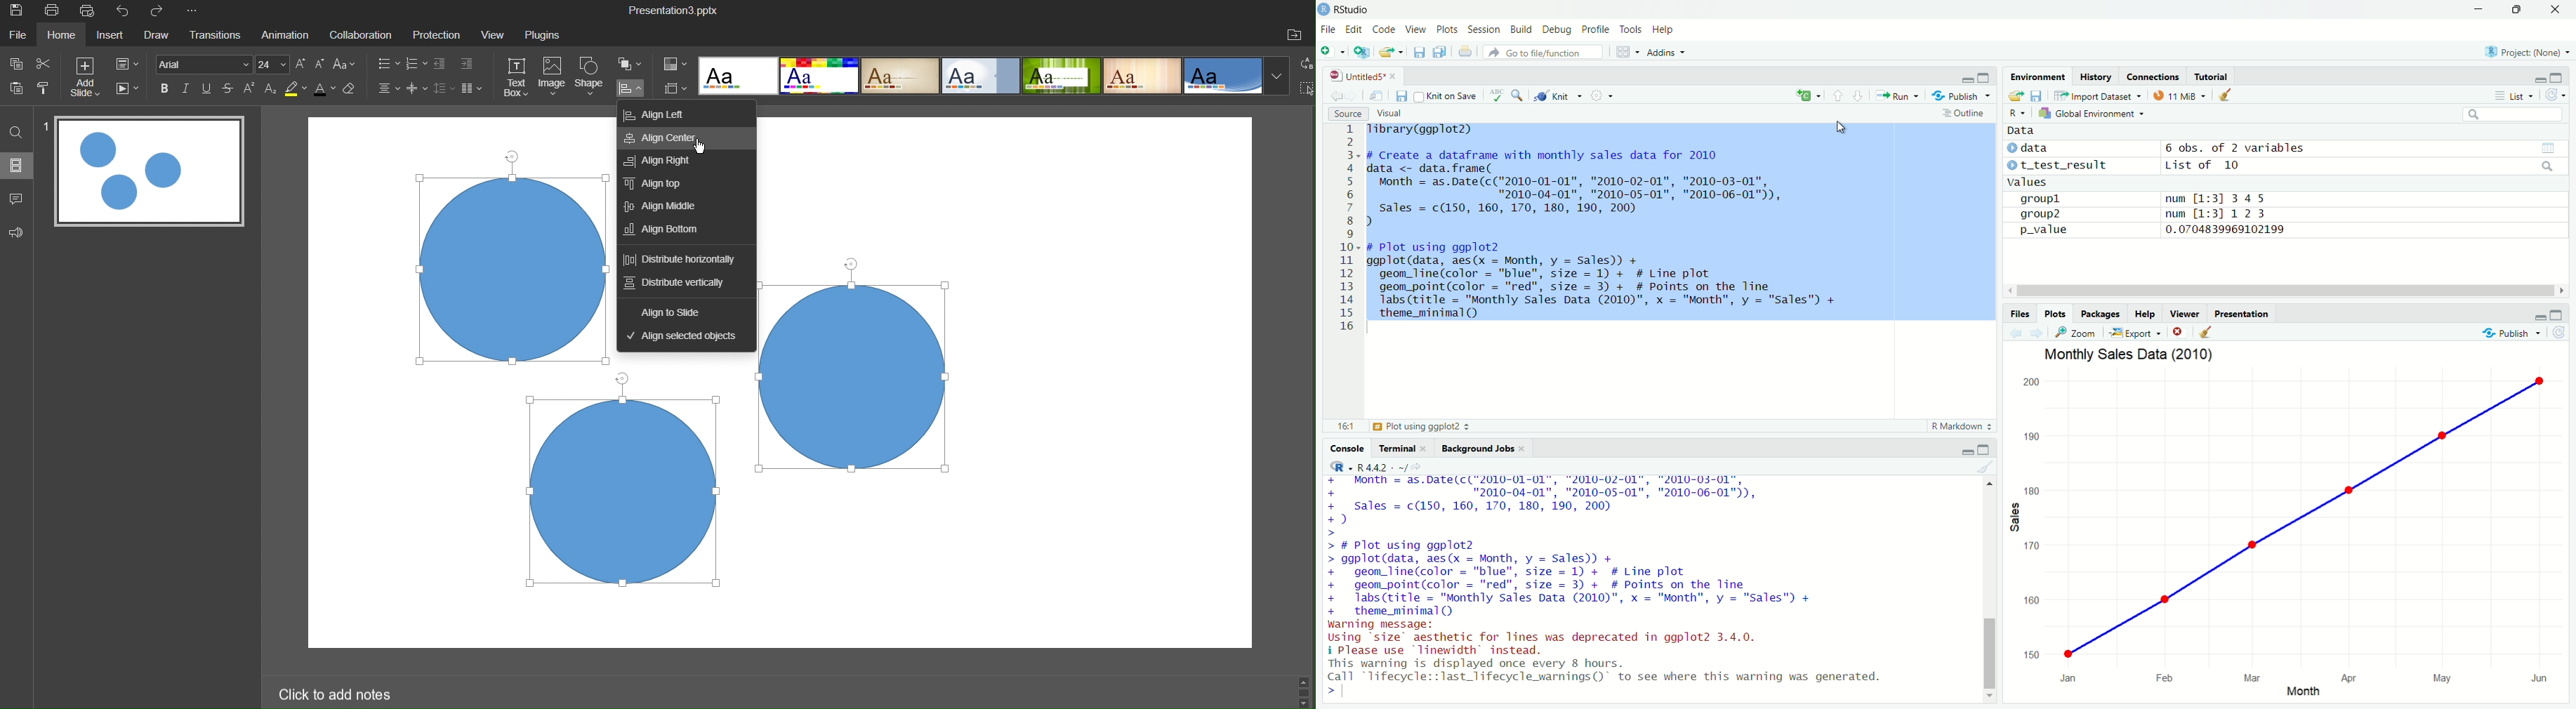 The height and width of the screenshot is (728, 2576). I want to click on maximise, so click(1983, 76).